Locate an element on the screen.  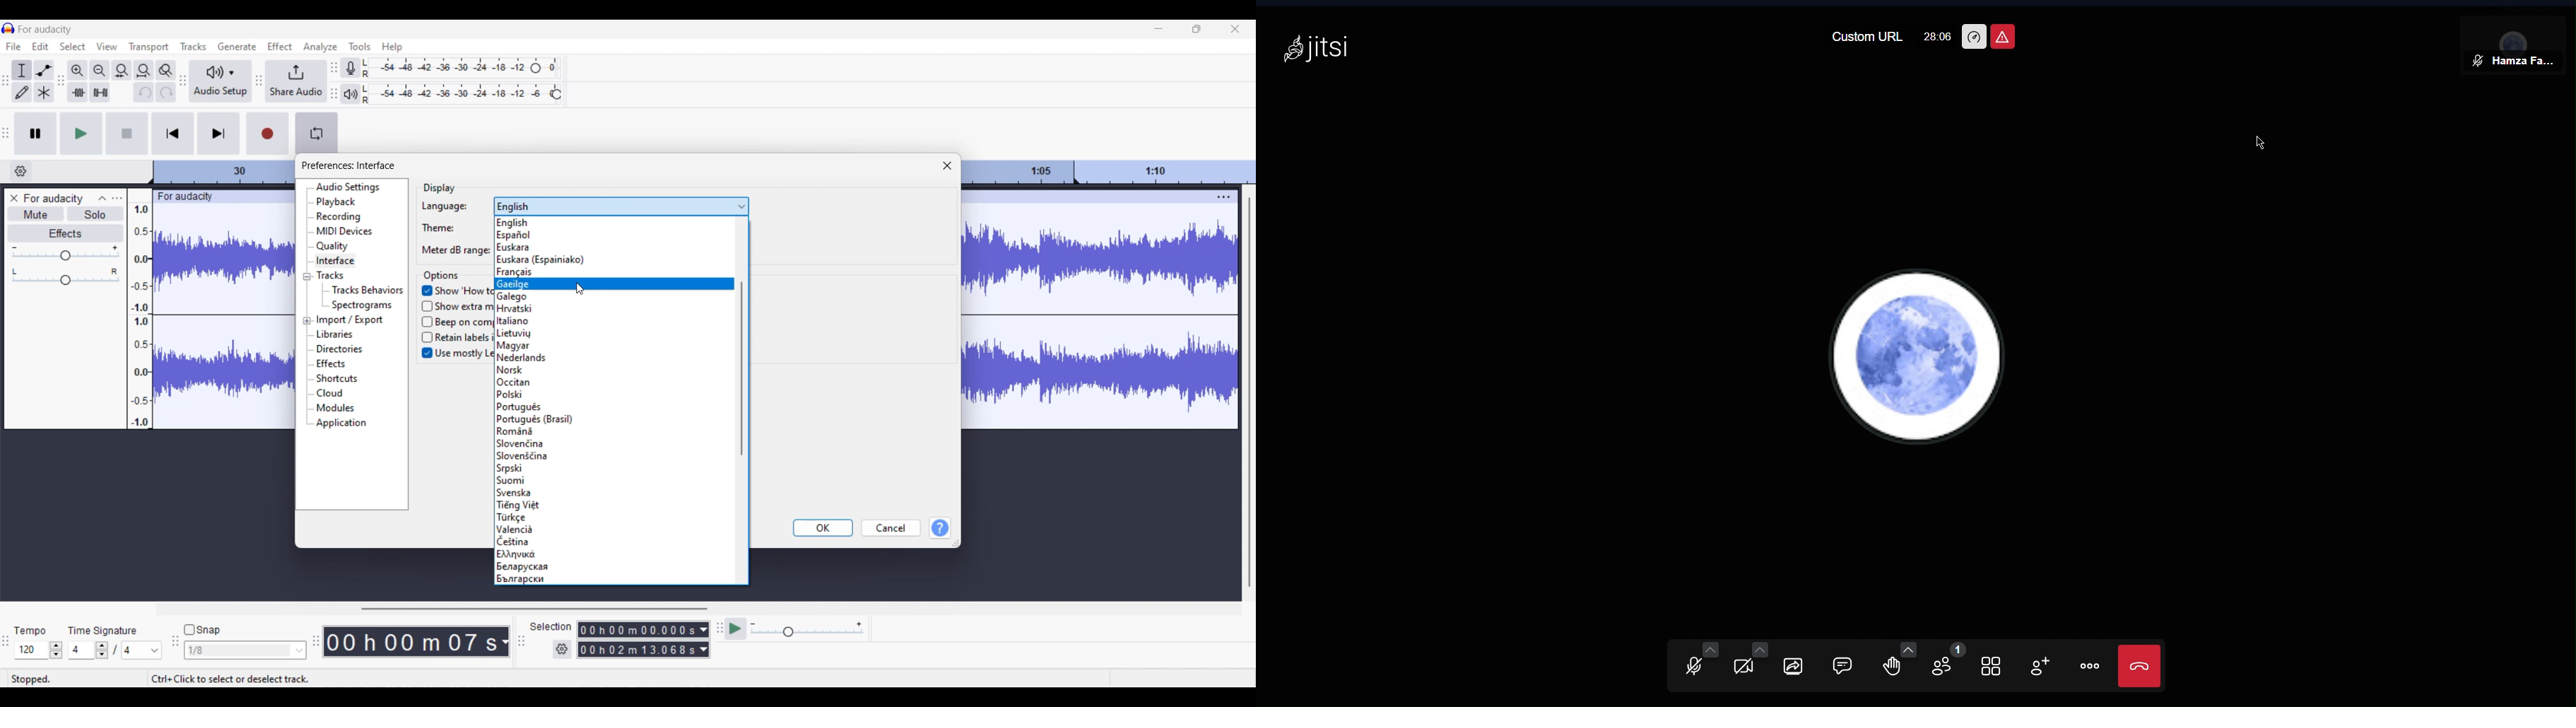
Nederlands is located at coordinates (523, 357).